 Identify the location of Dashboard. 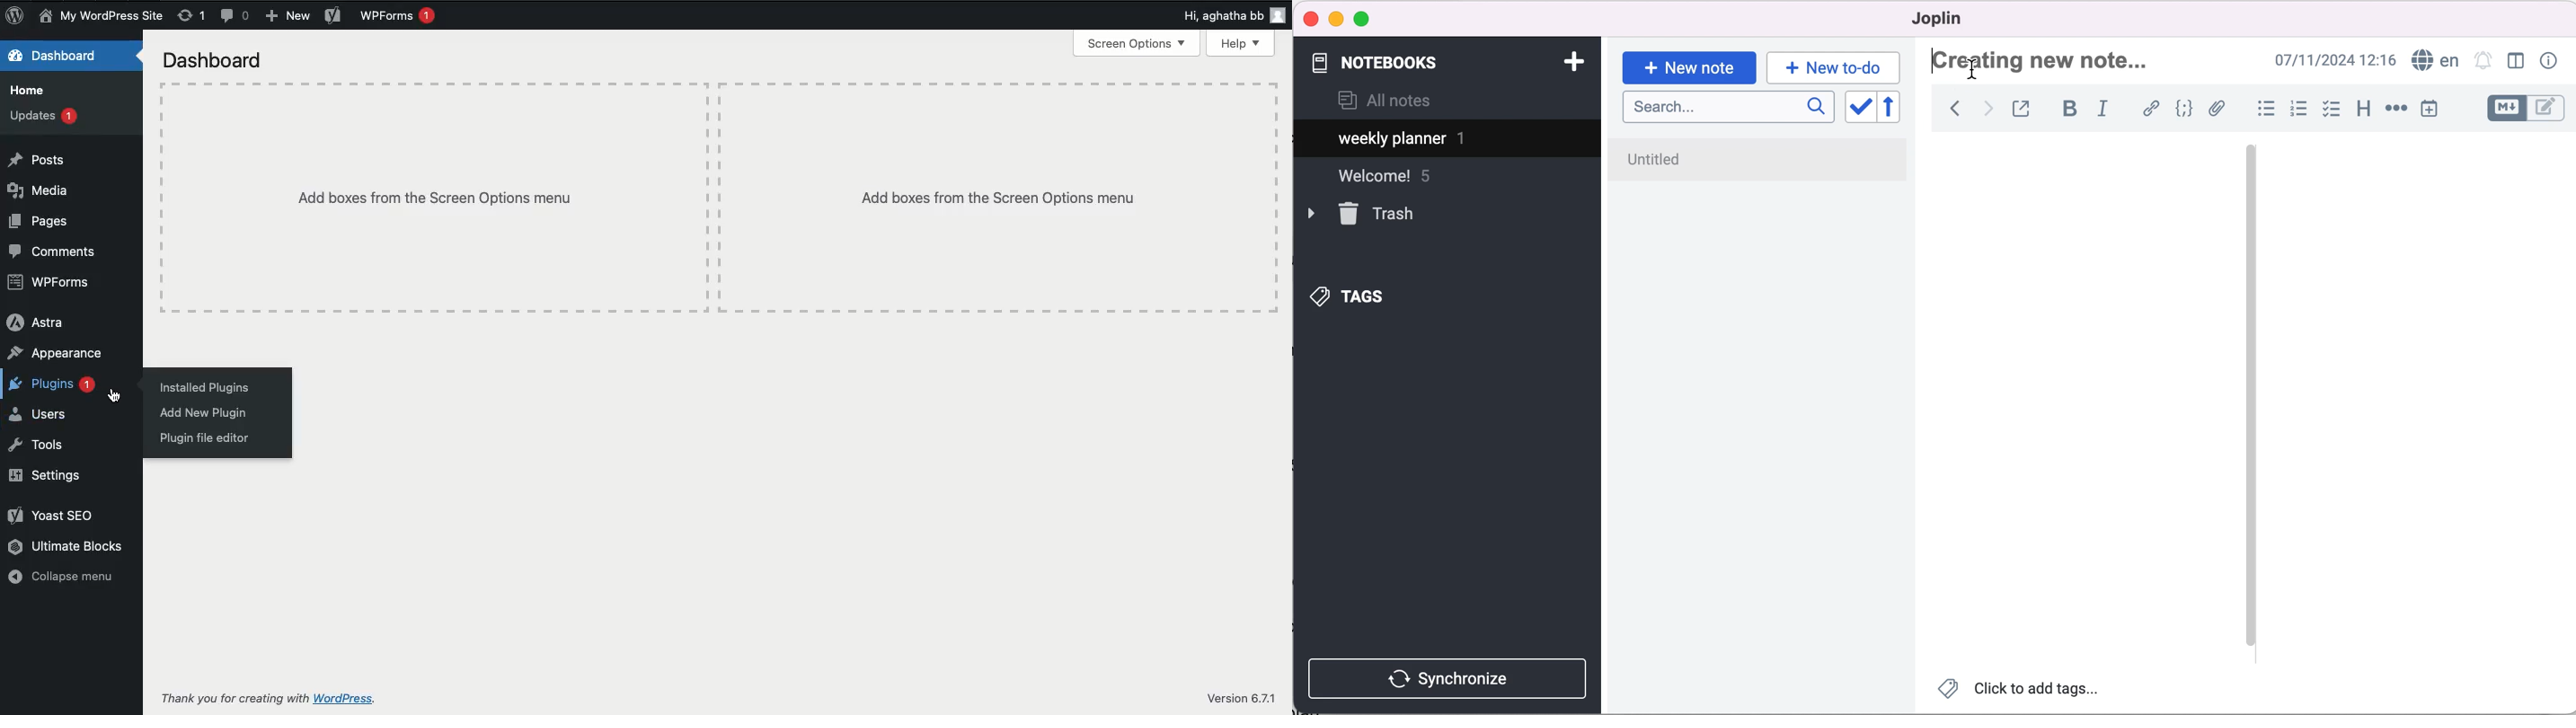
(54, 55).